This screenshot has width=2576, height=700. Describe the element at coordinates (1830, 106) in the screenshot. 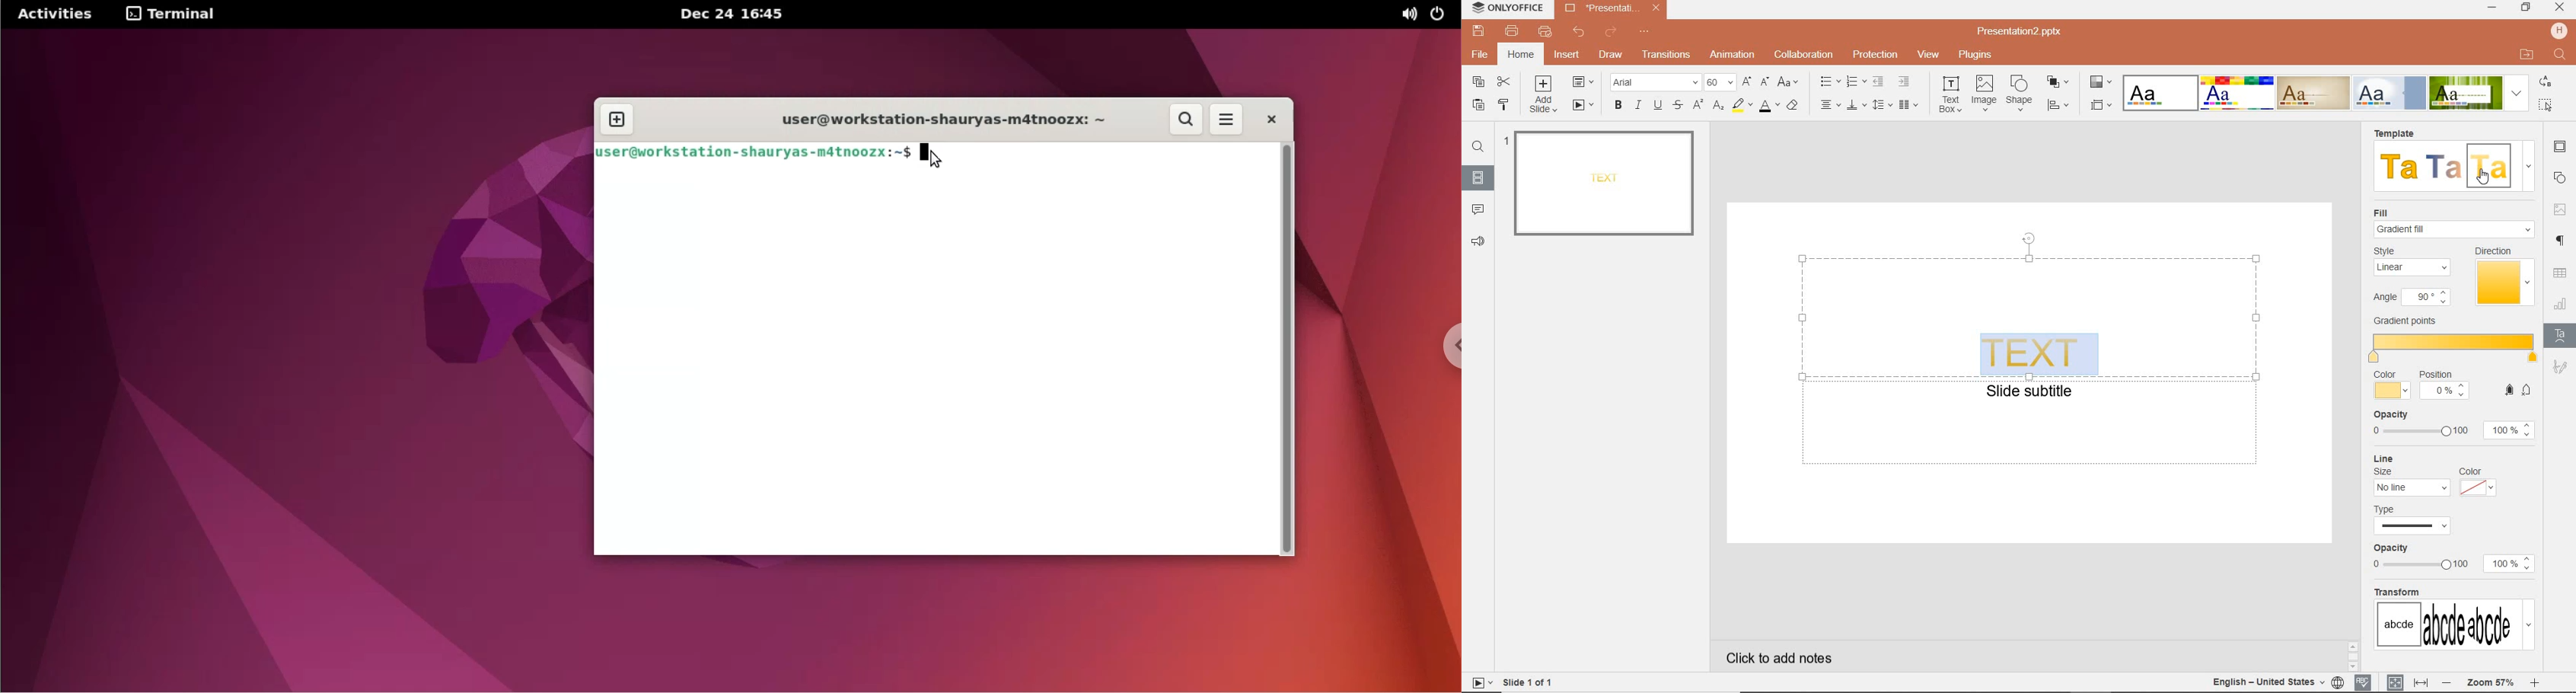

I see `HORIZONTAL ALIGN` at that location.